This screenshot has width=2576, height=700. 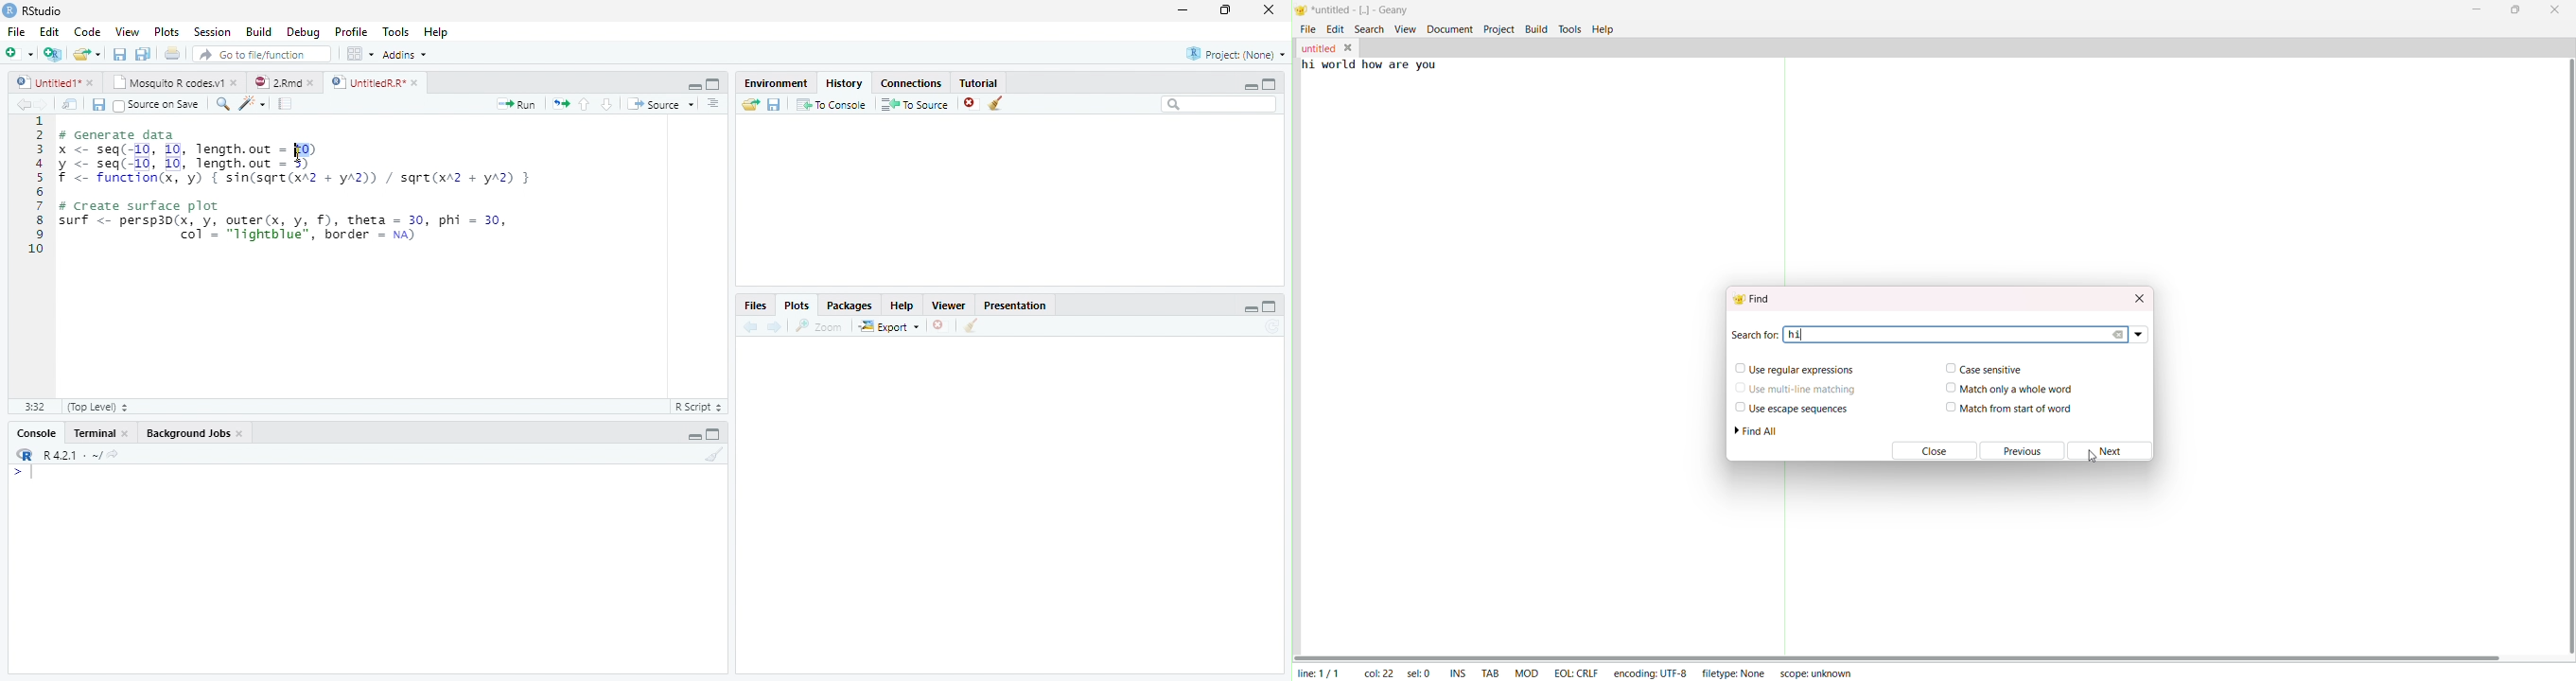 I want to click on help, so click(x=1603, y=29).